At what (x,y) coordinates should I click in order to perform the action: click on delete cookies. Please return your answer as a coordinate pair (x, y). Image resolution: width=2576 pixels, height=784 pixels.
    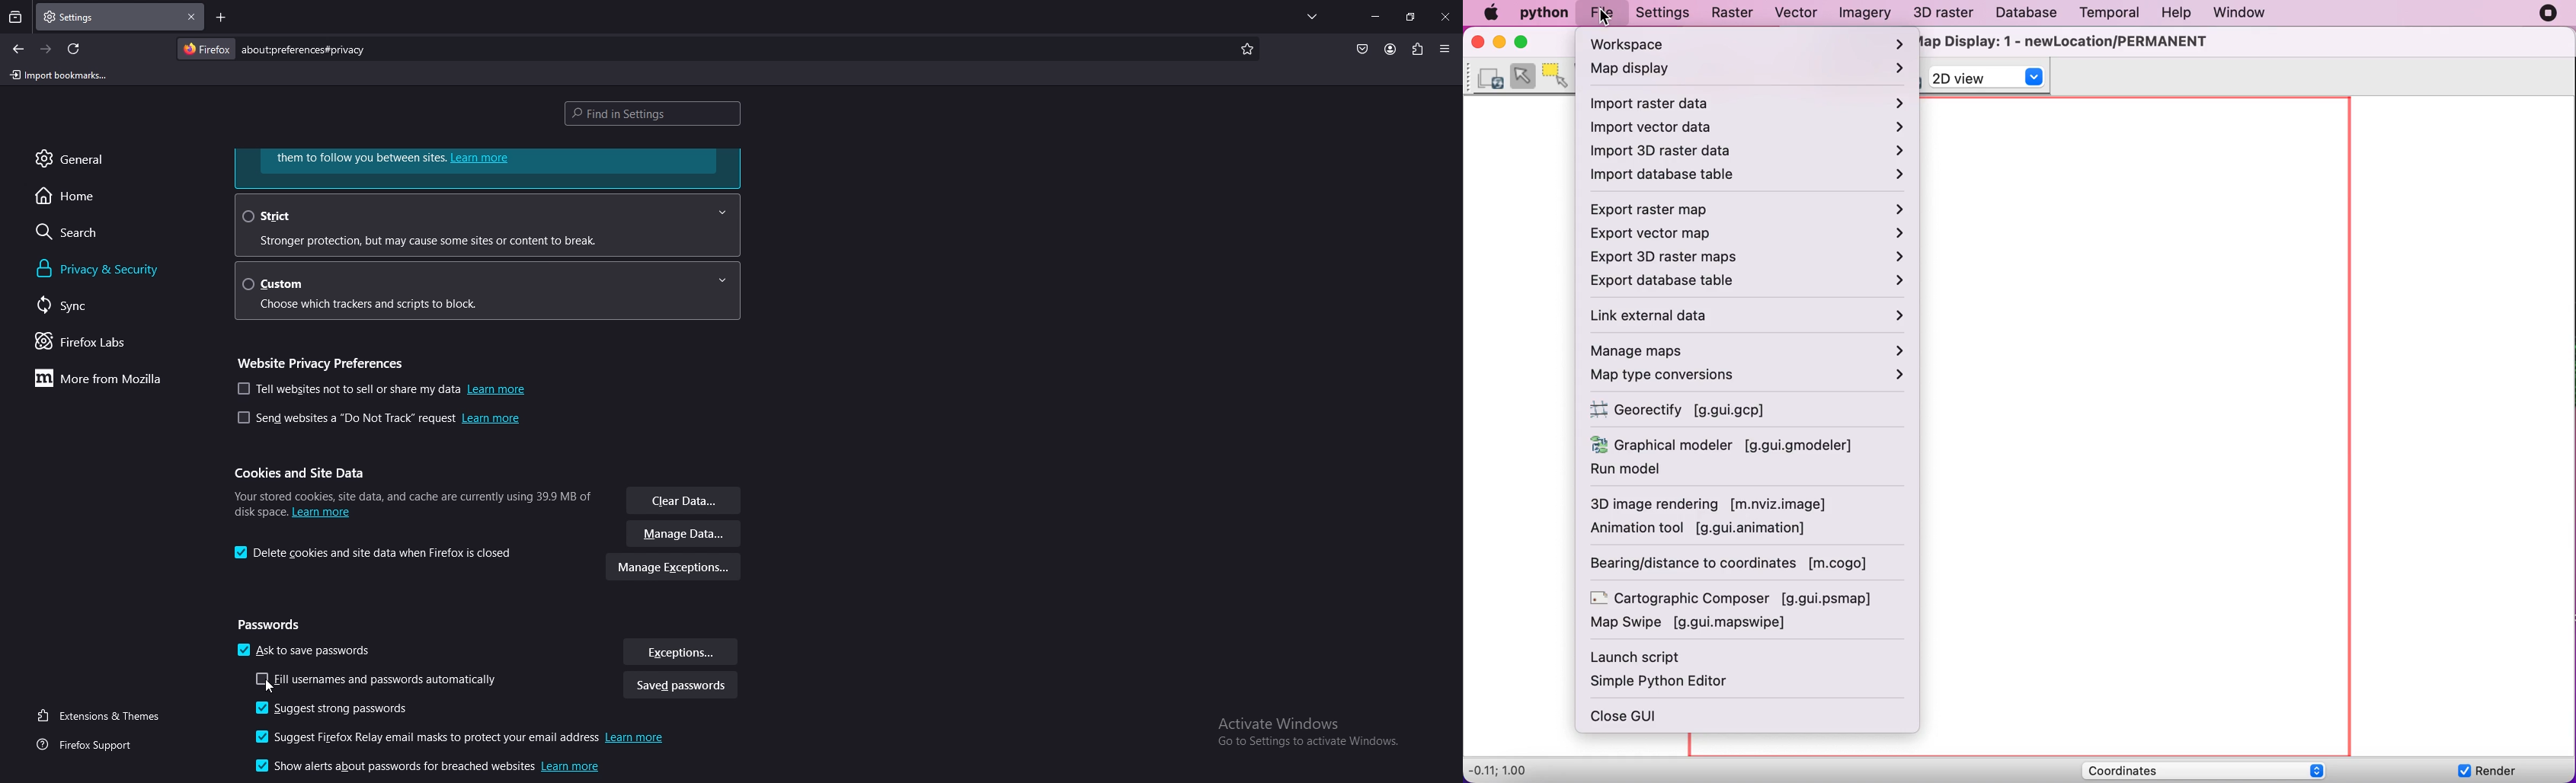
    Looking at the image, I should click on (377, 553).